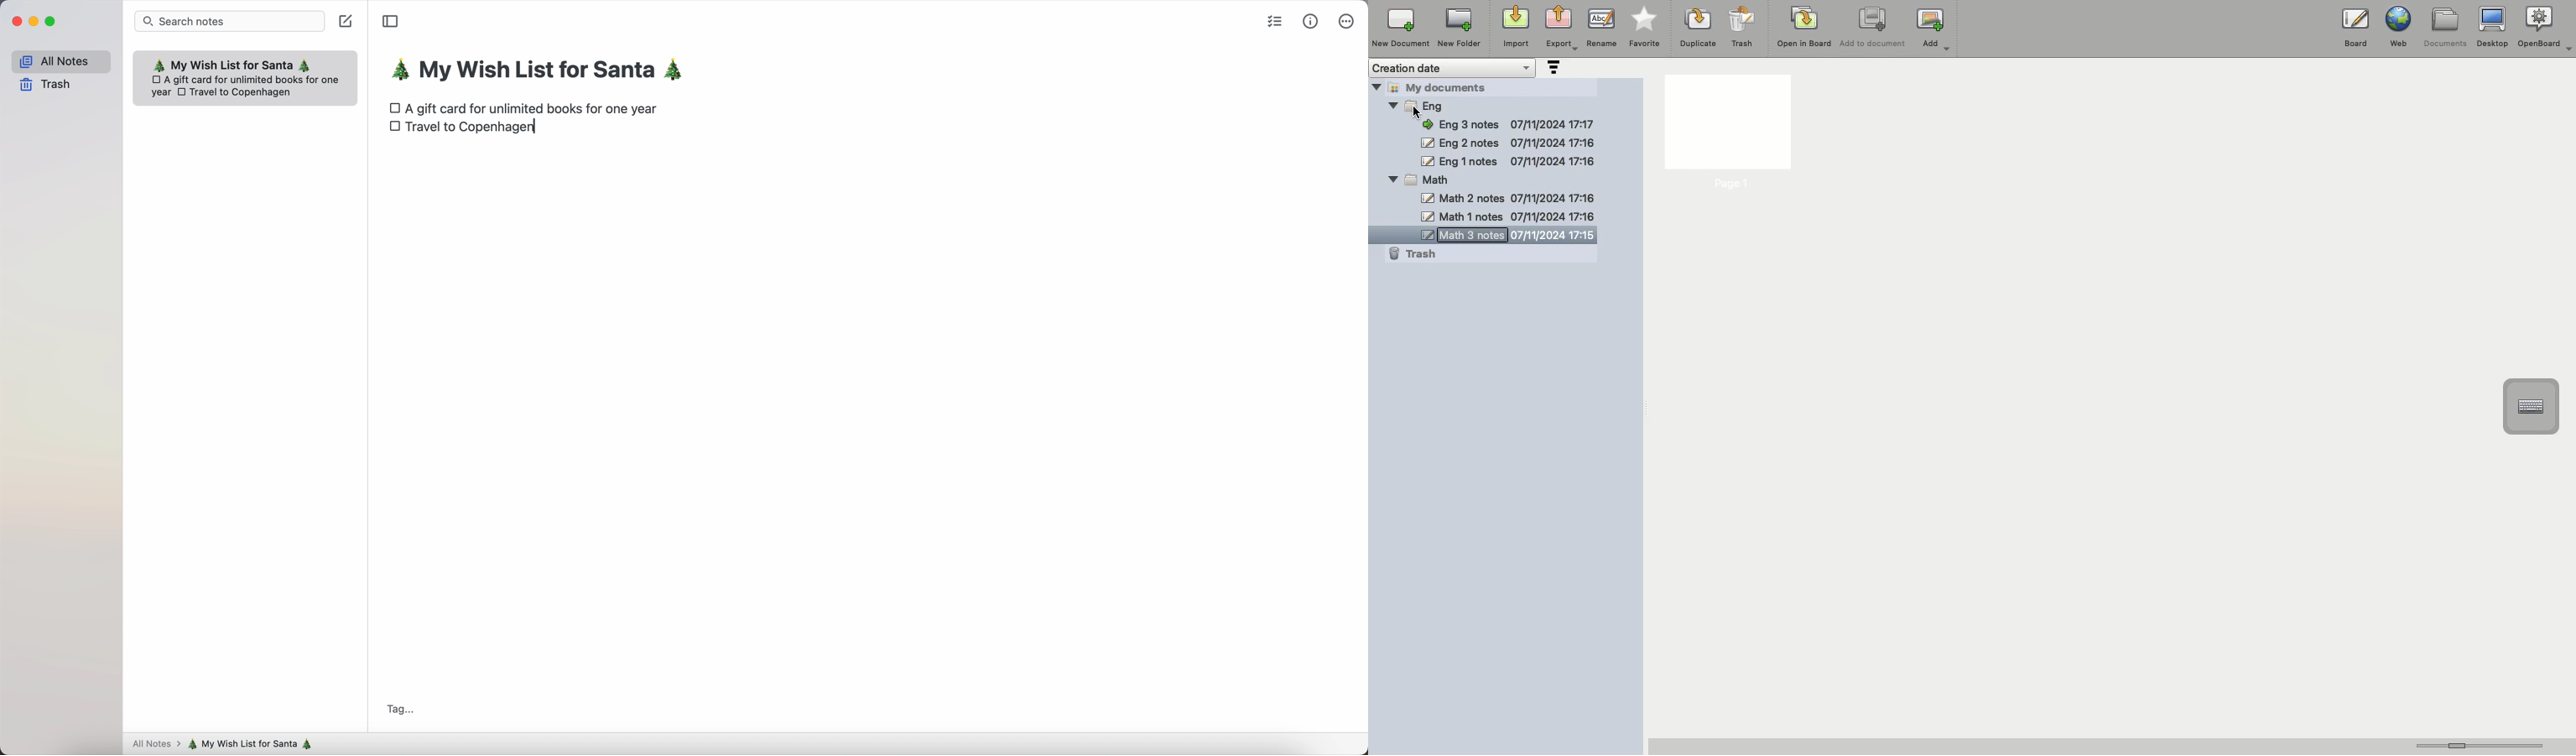  What do you see at coordinates (1392, 175) in the screenshot?
I see `Hide` at bounding box center [1392, 175].